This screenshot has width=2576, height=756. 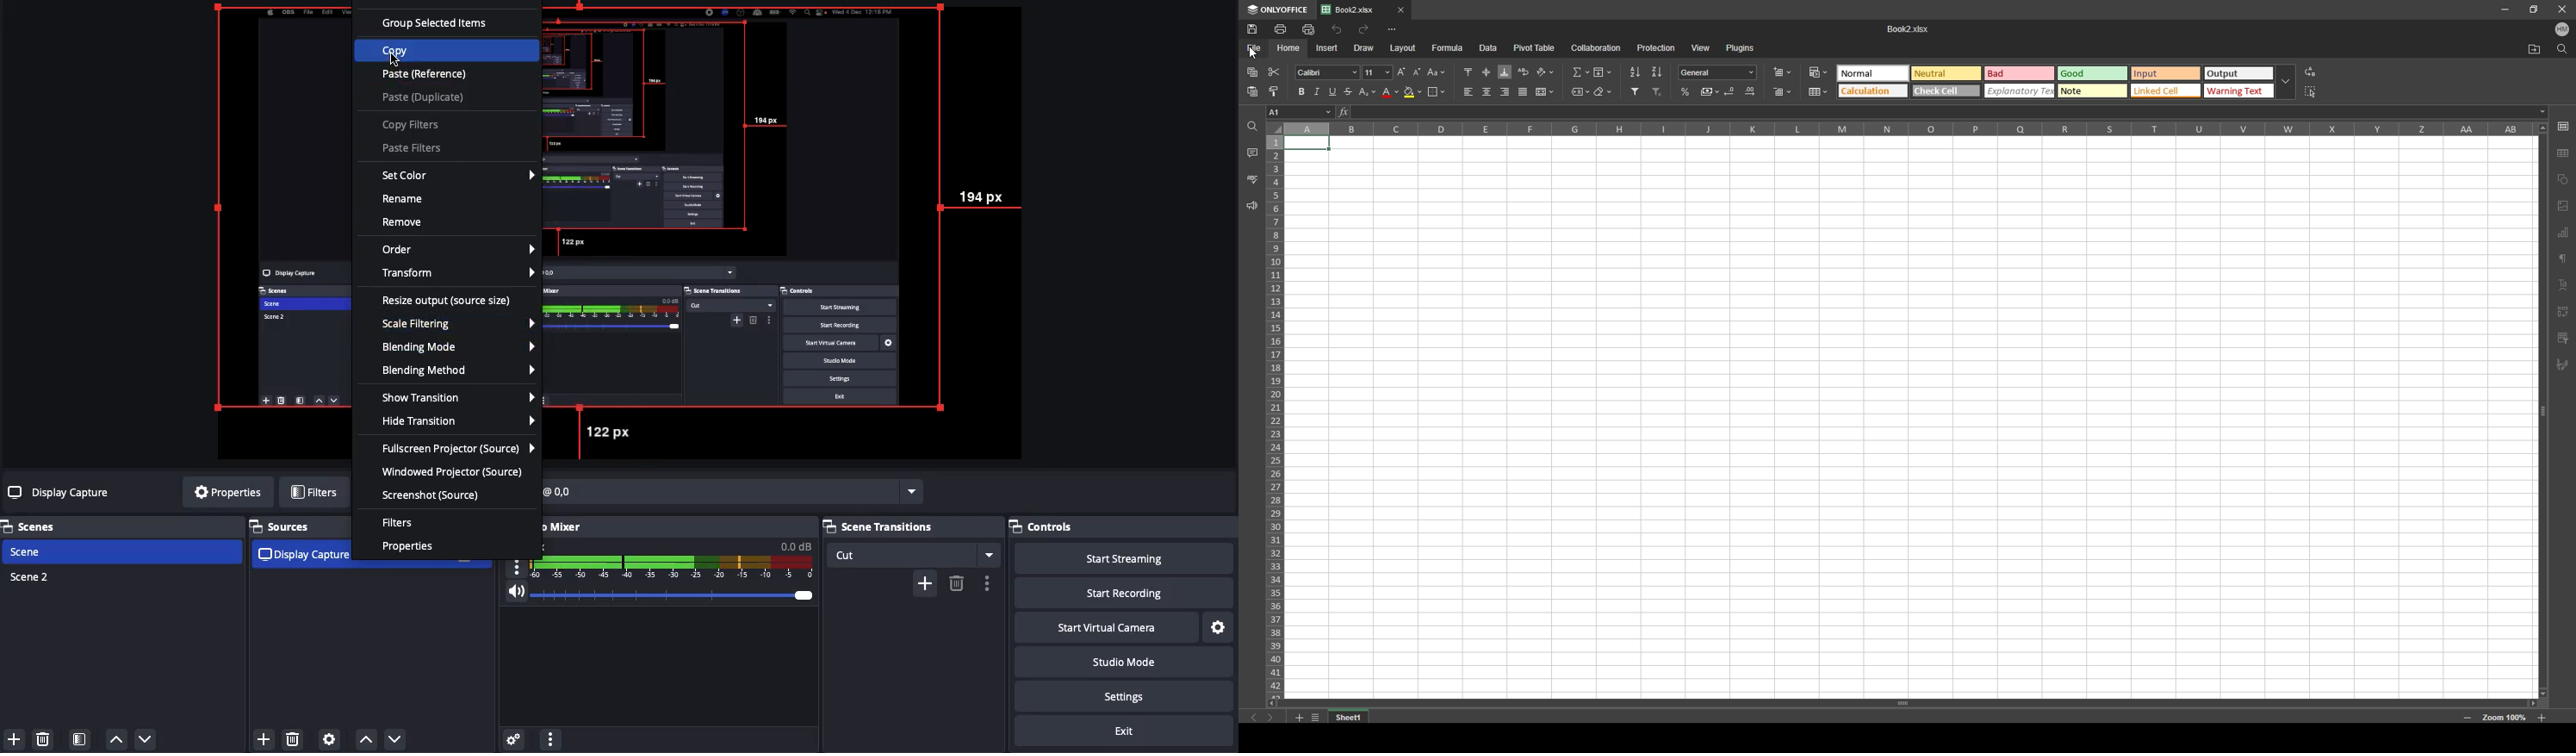 I want to click on Calculation, so click(x=1873, y=91).